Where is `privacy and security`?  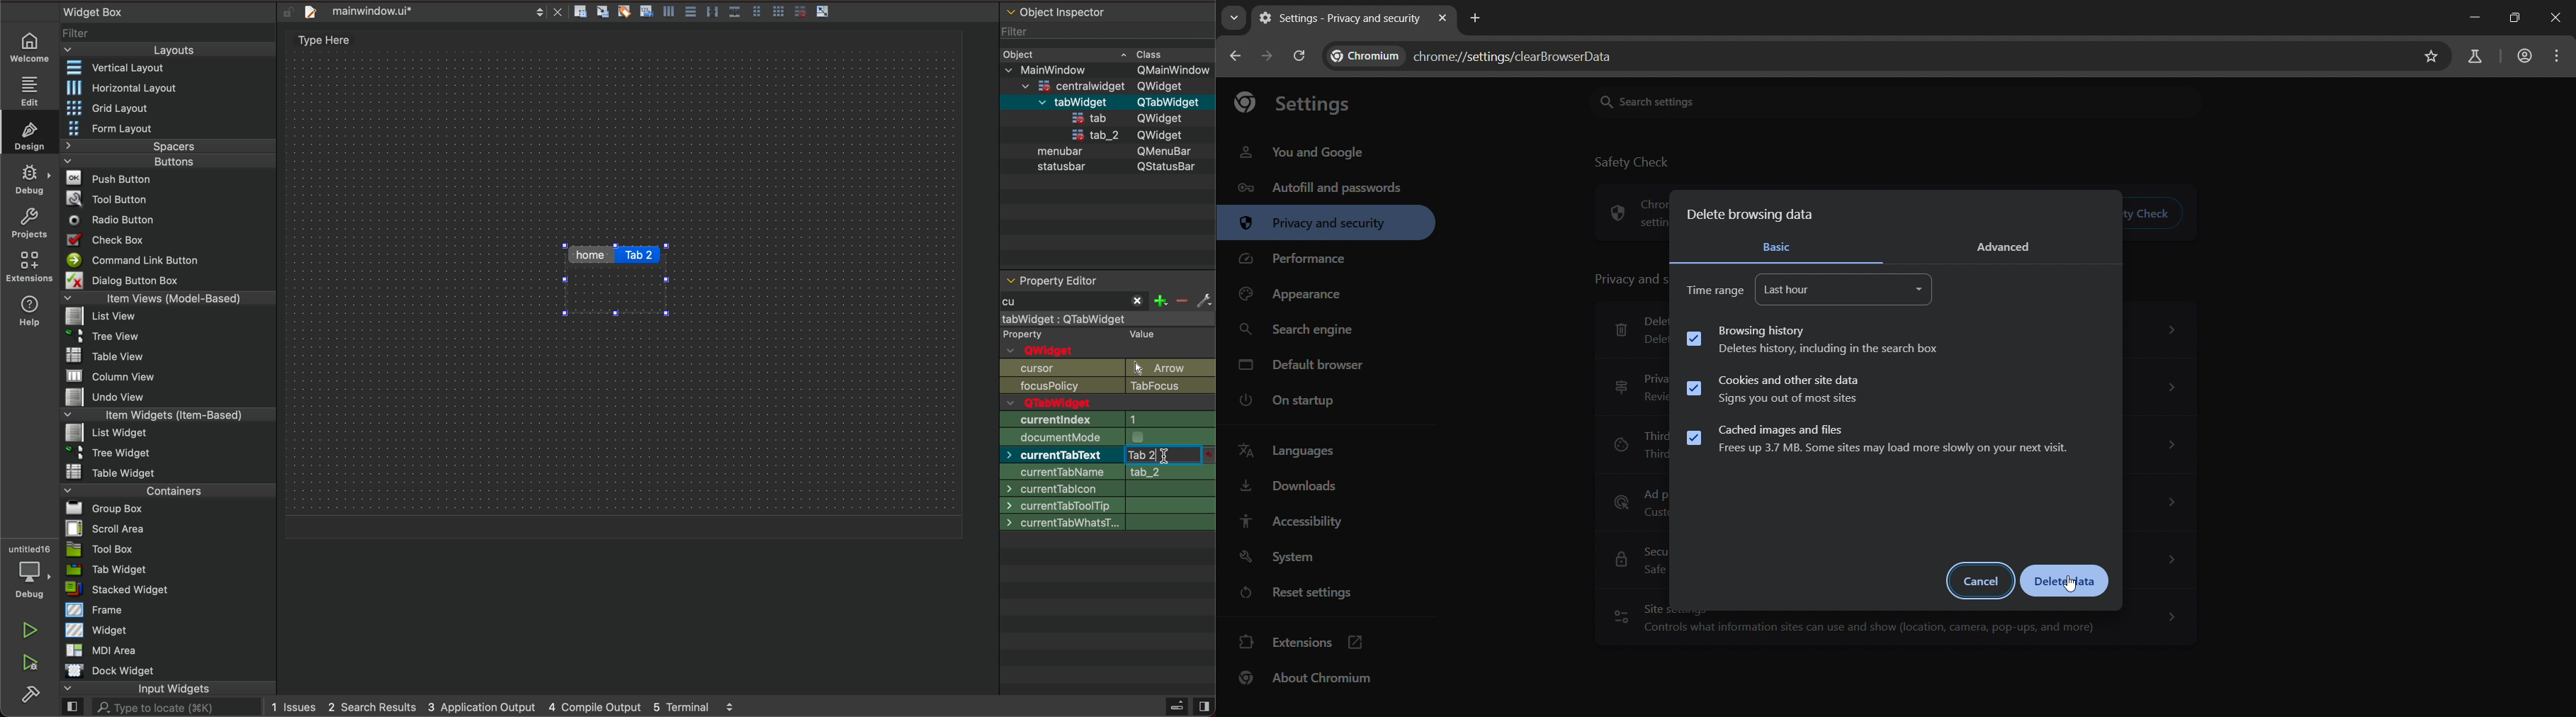
privacy and security is located at coordinates (1318, 225).